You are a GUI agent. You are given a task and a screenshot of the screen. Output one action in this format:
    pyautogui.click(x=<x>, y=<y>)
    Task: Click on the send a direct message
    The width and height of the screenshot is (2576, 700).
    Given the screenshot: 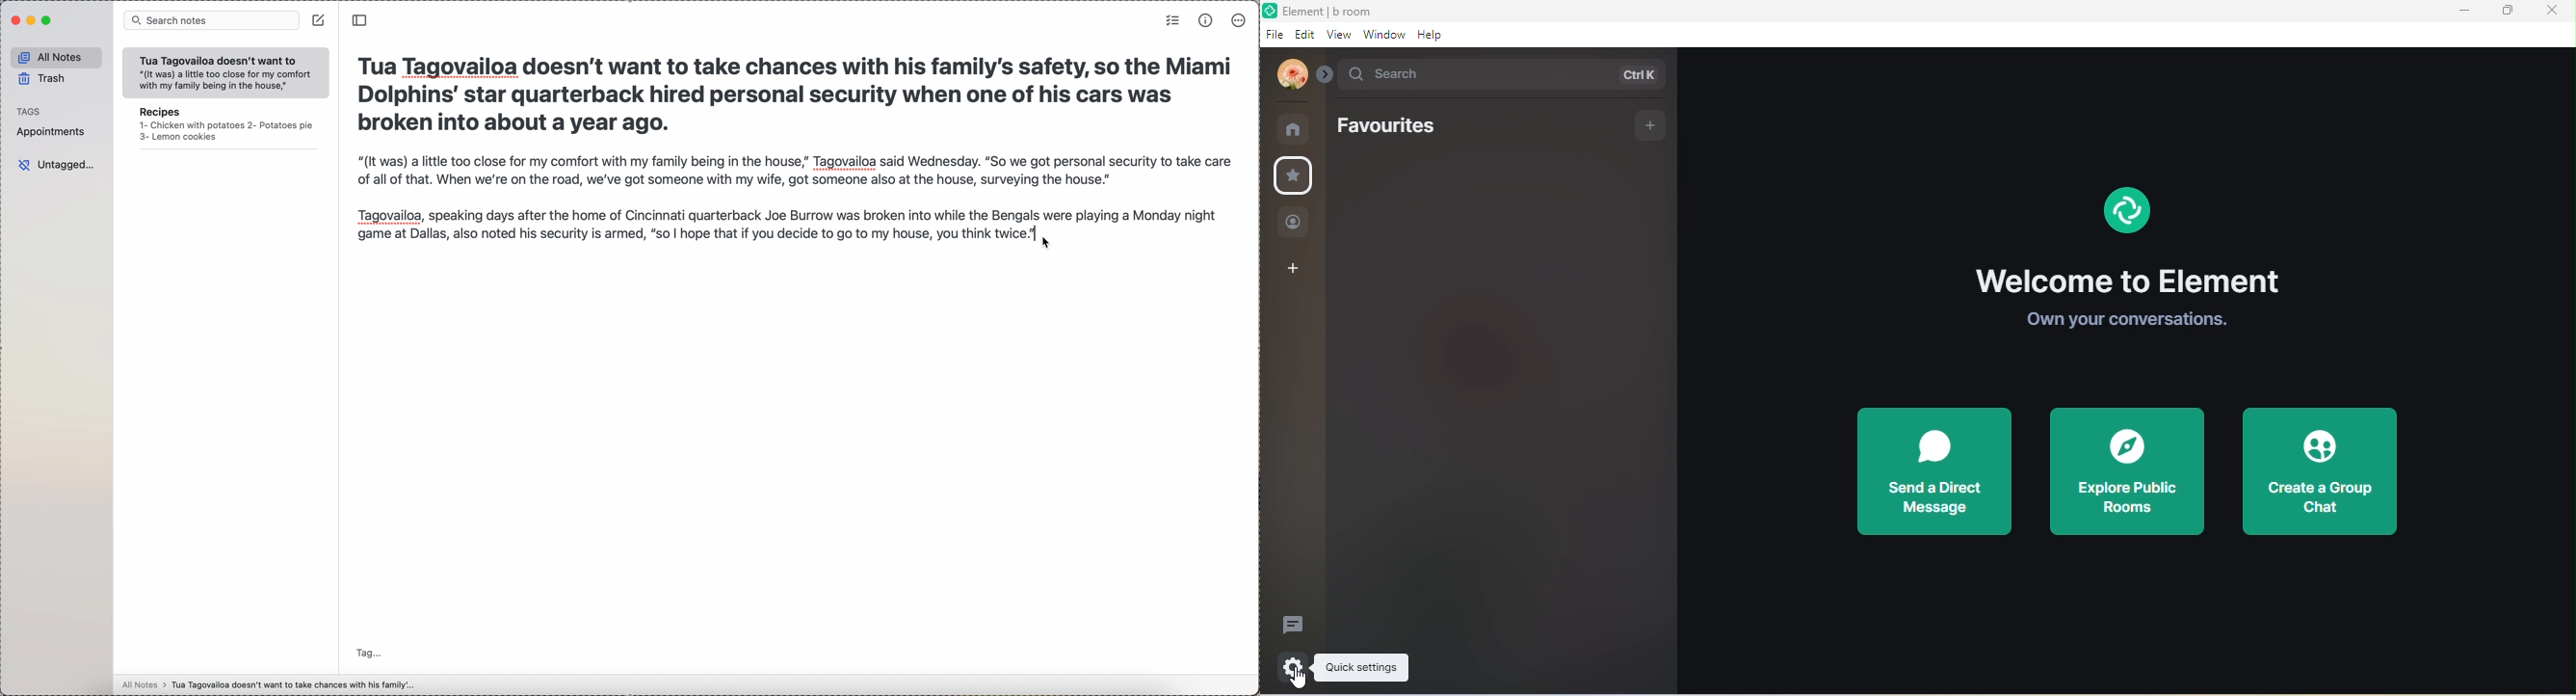 What is the action you would take?
    pyautogui.click(x=1934, y=472)
    